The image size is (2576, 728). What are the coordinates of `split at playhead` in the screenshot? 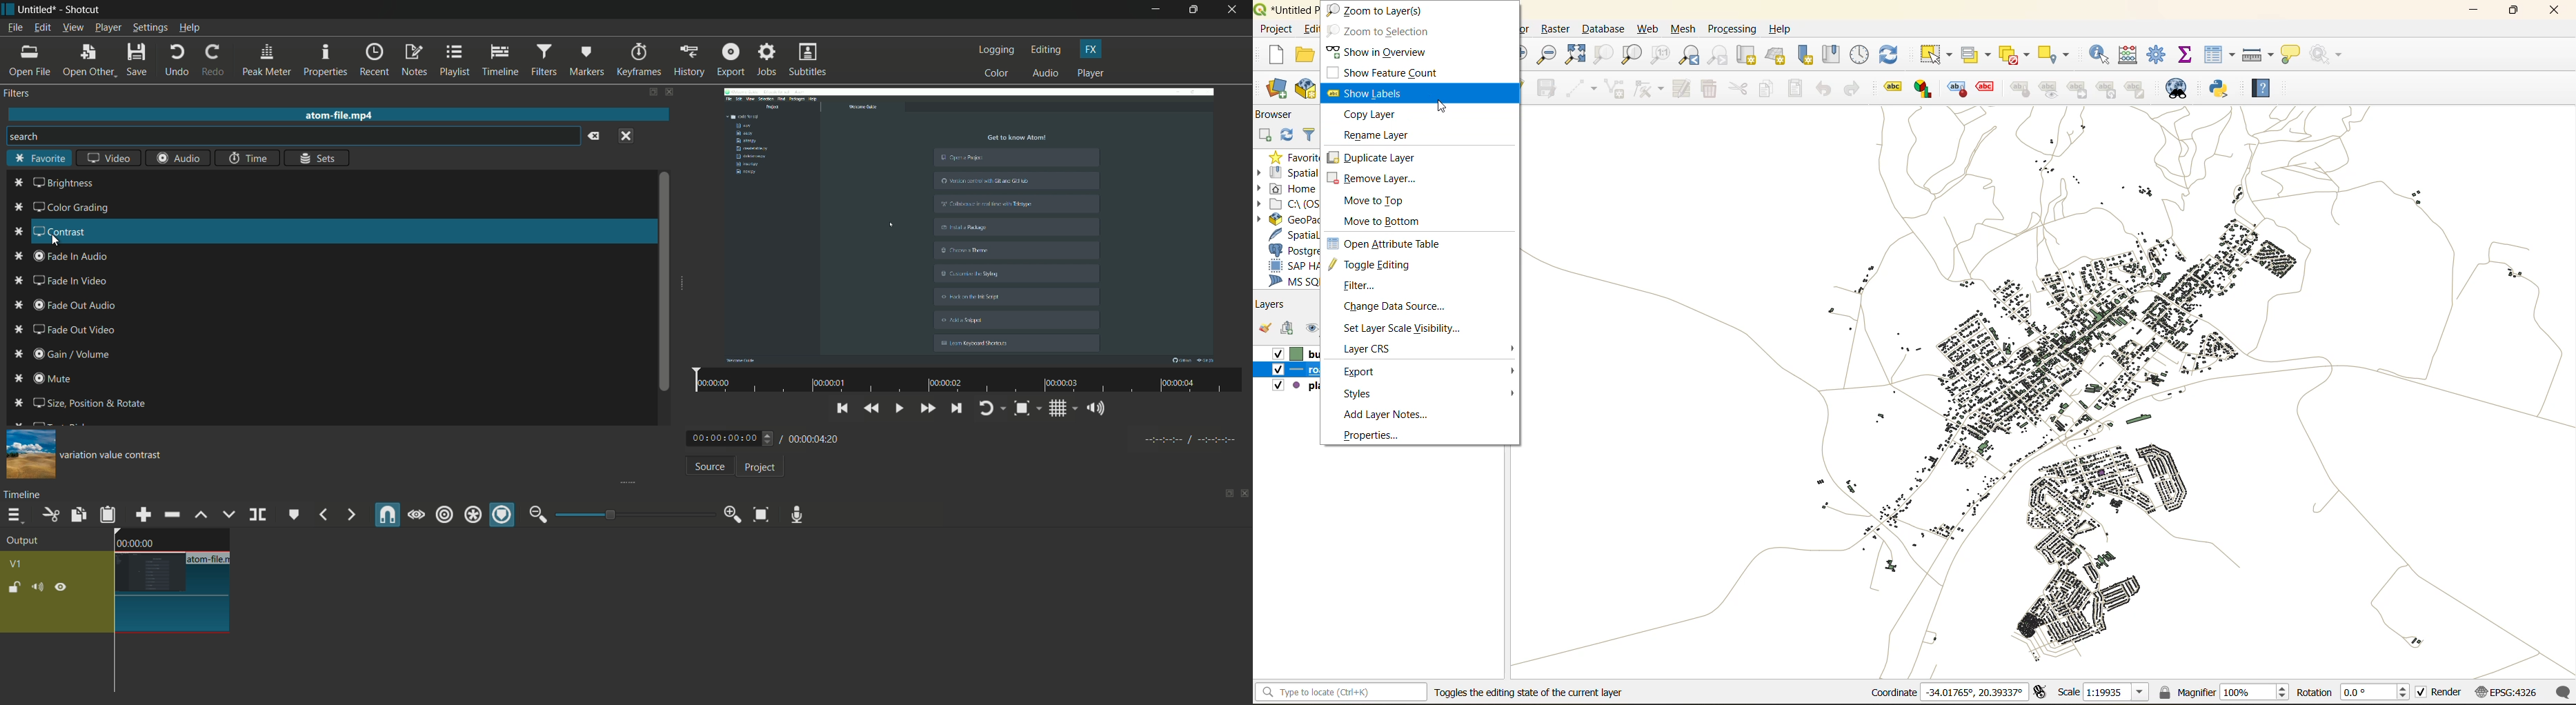 It's located at (259, 516).